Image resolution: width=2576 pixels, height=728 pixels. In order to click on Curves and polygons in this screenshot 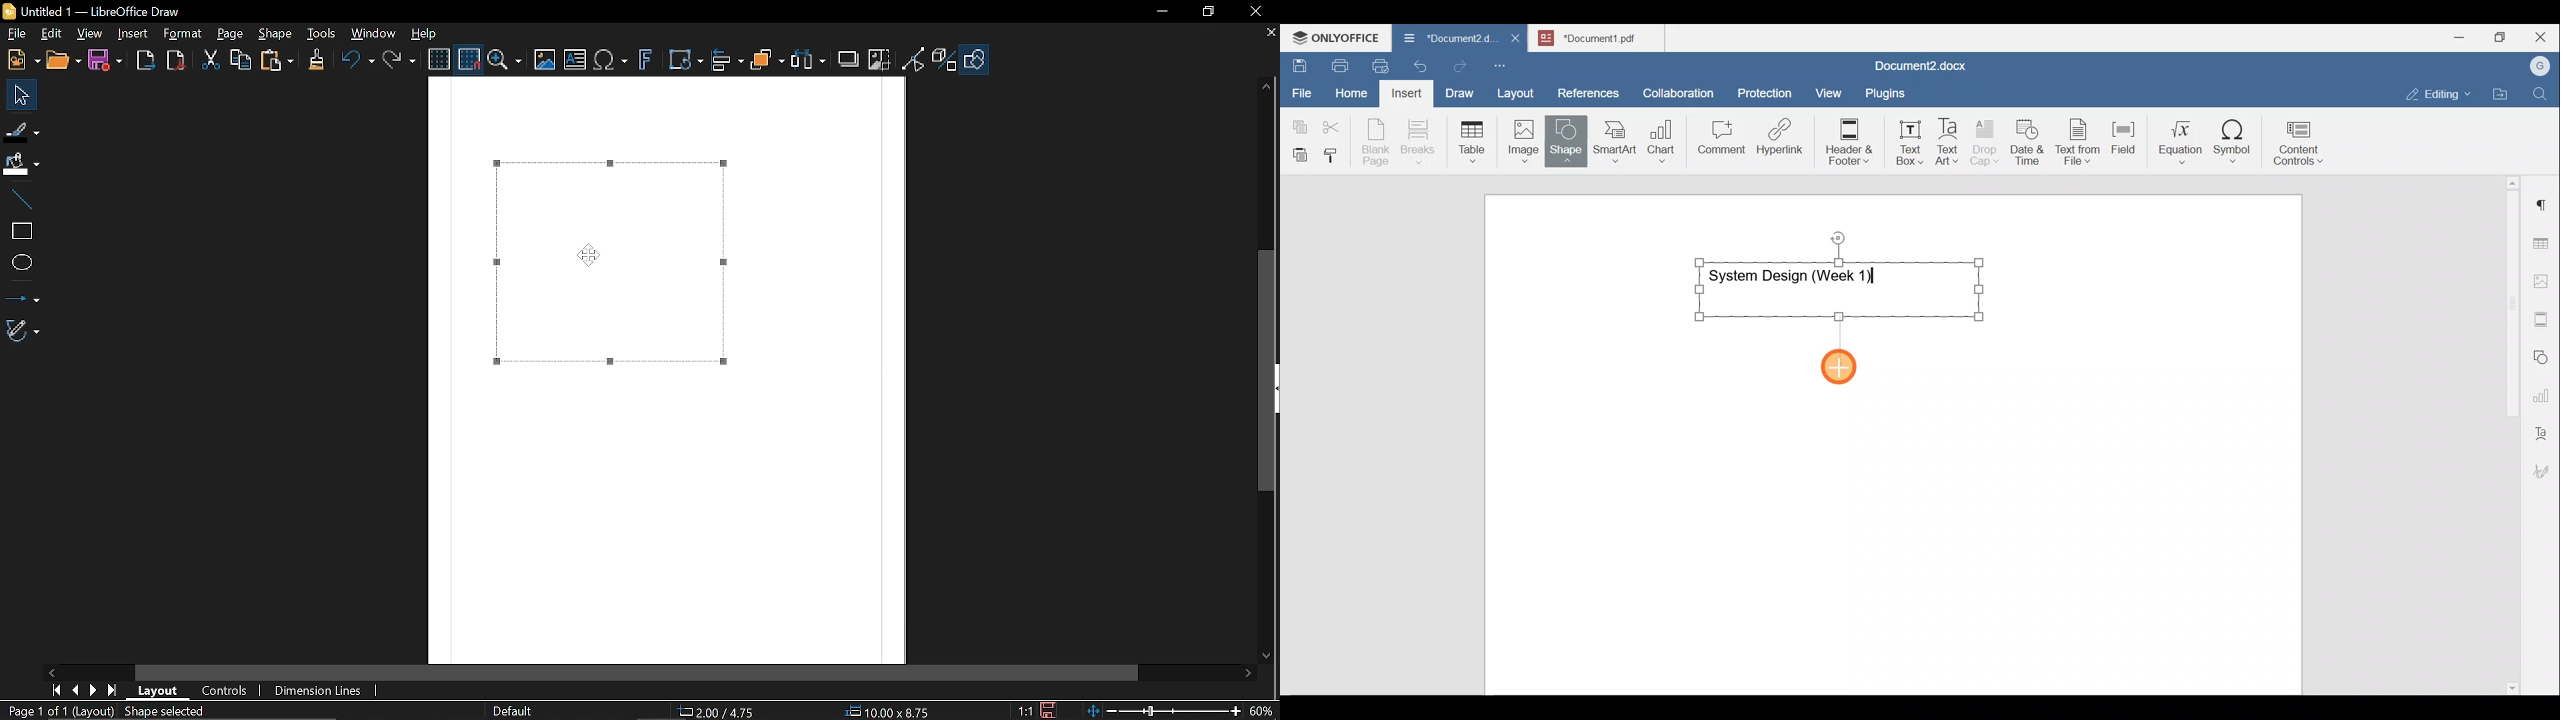, I will do `click(23, 331)`.